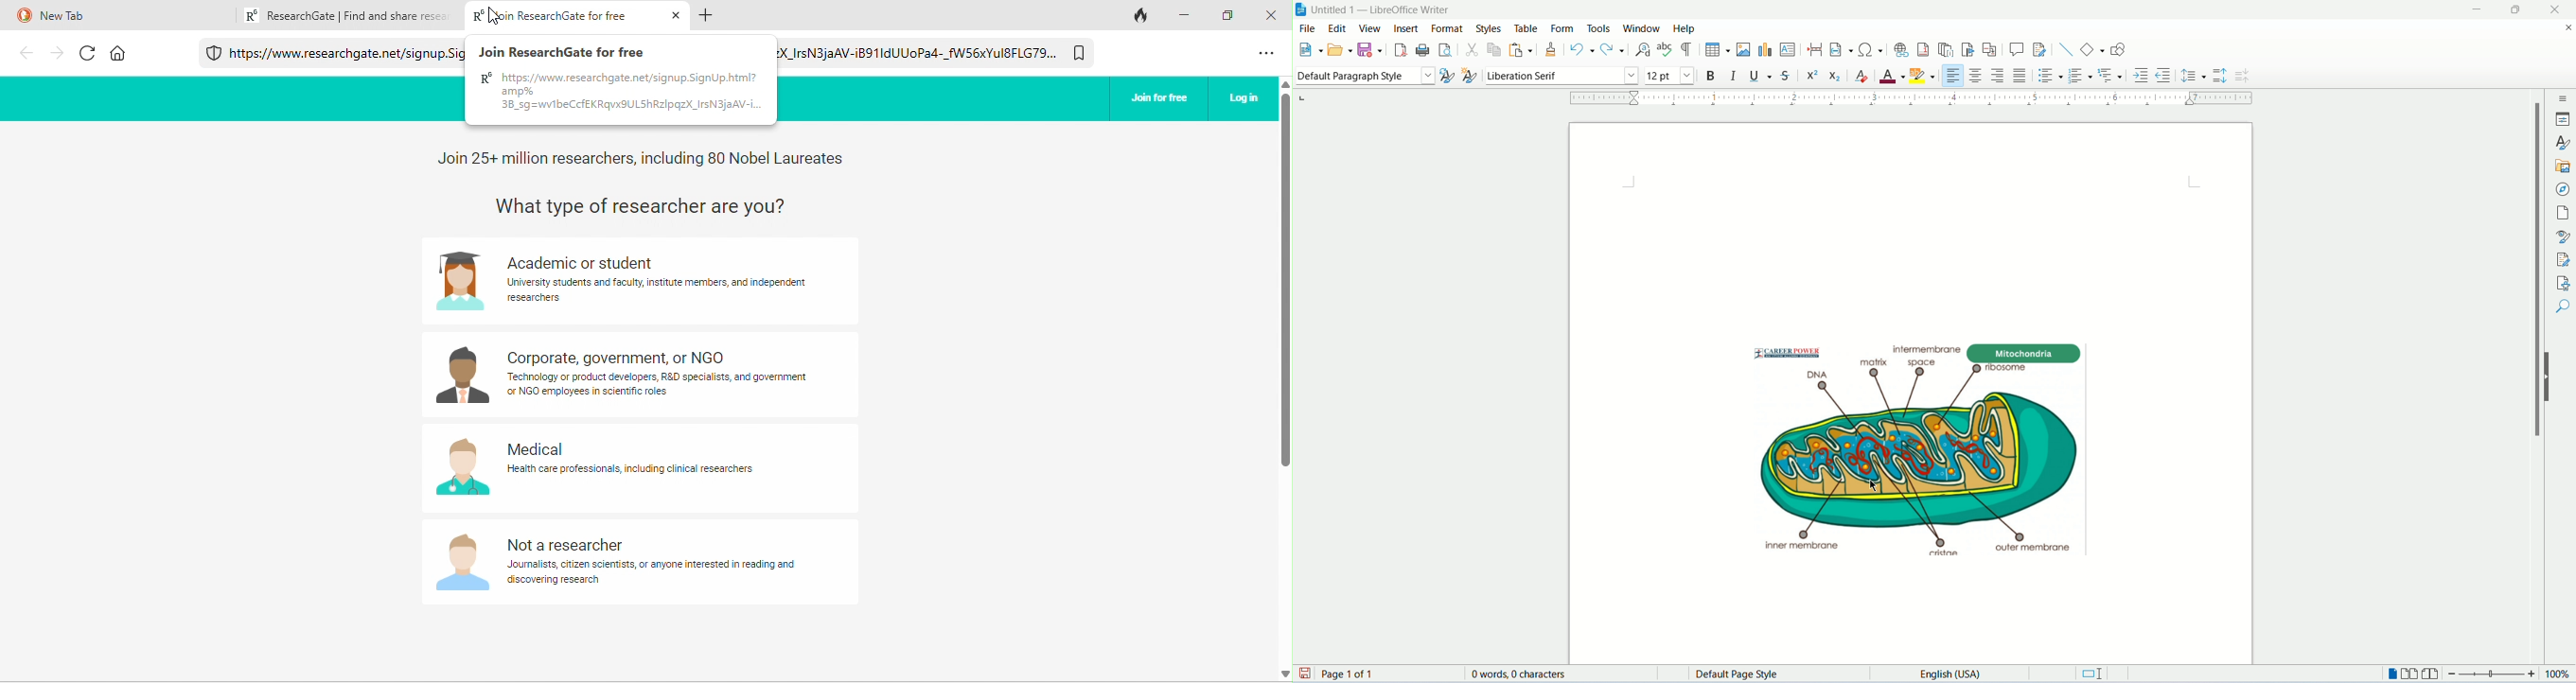 Image resolution: width=2576 pixels, height=700 pixels. Describe the element at coordinates (1718, 50) in the screenshot. I see `insert table` at that location.